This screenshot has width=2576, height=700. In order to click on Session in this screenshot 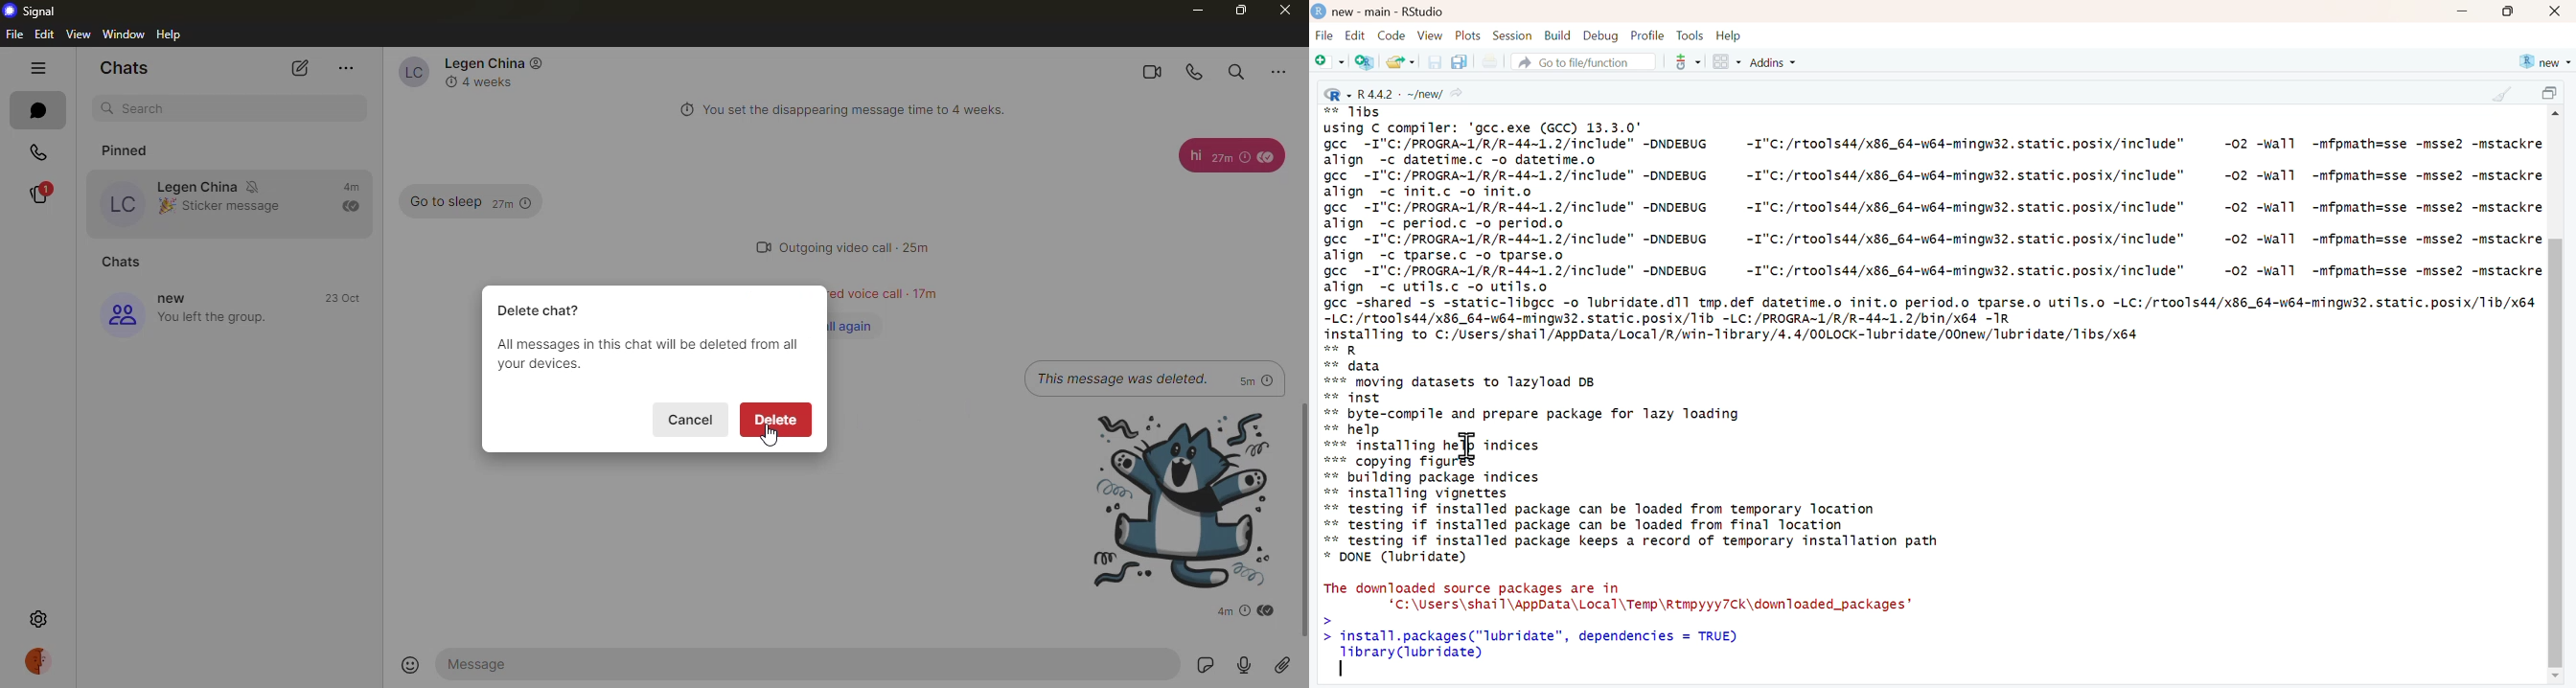, I will do `click(1512, 35)`.